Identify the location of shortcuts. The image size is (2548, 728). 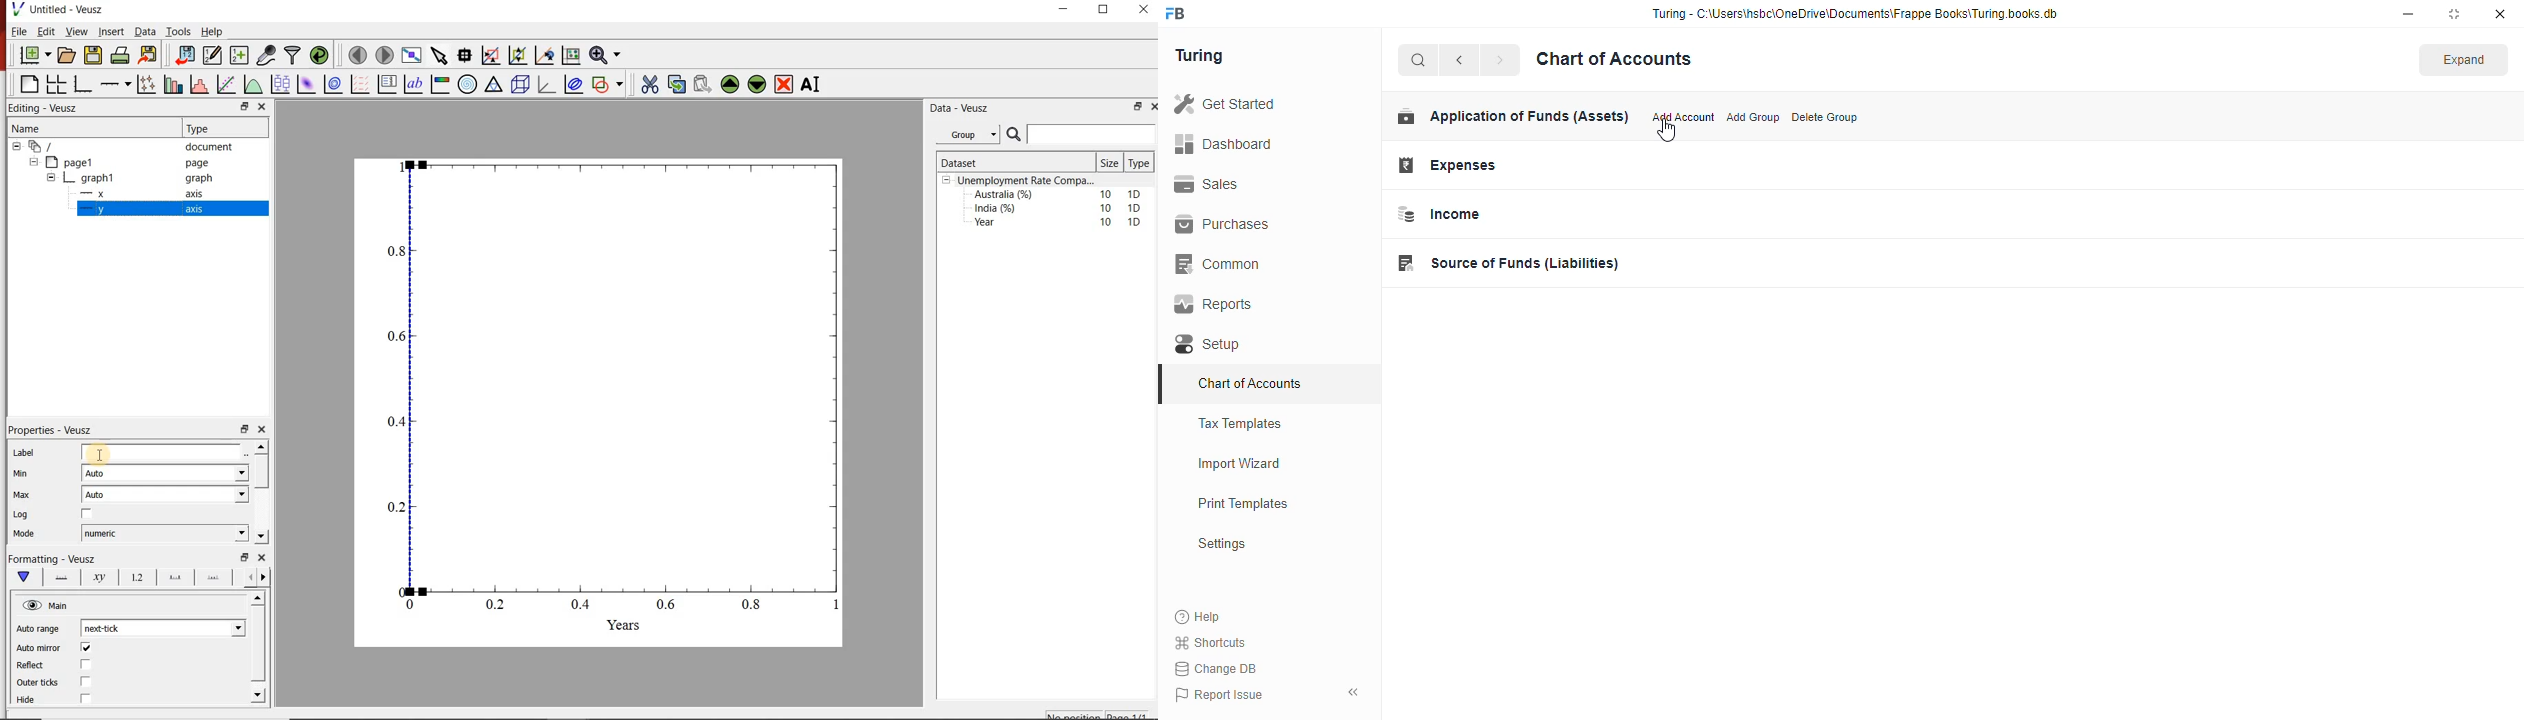
(1211, 642).